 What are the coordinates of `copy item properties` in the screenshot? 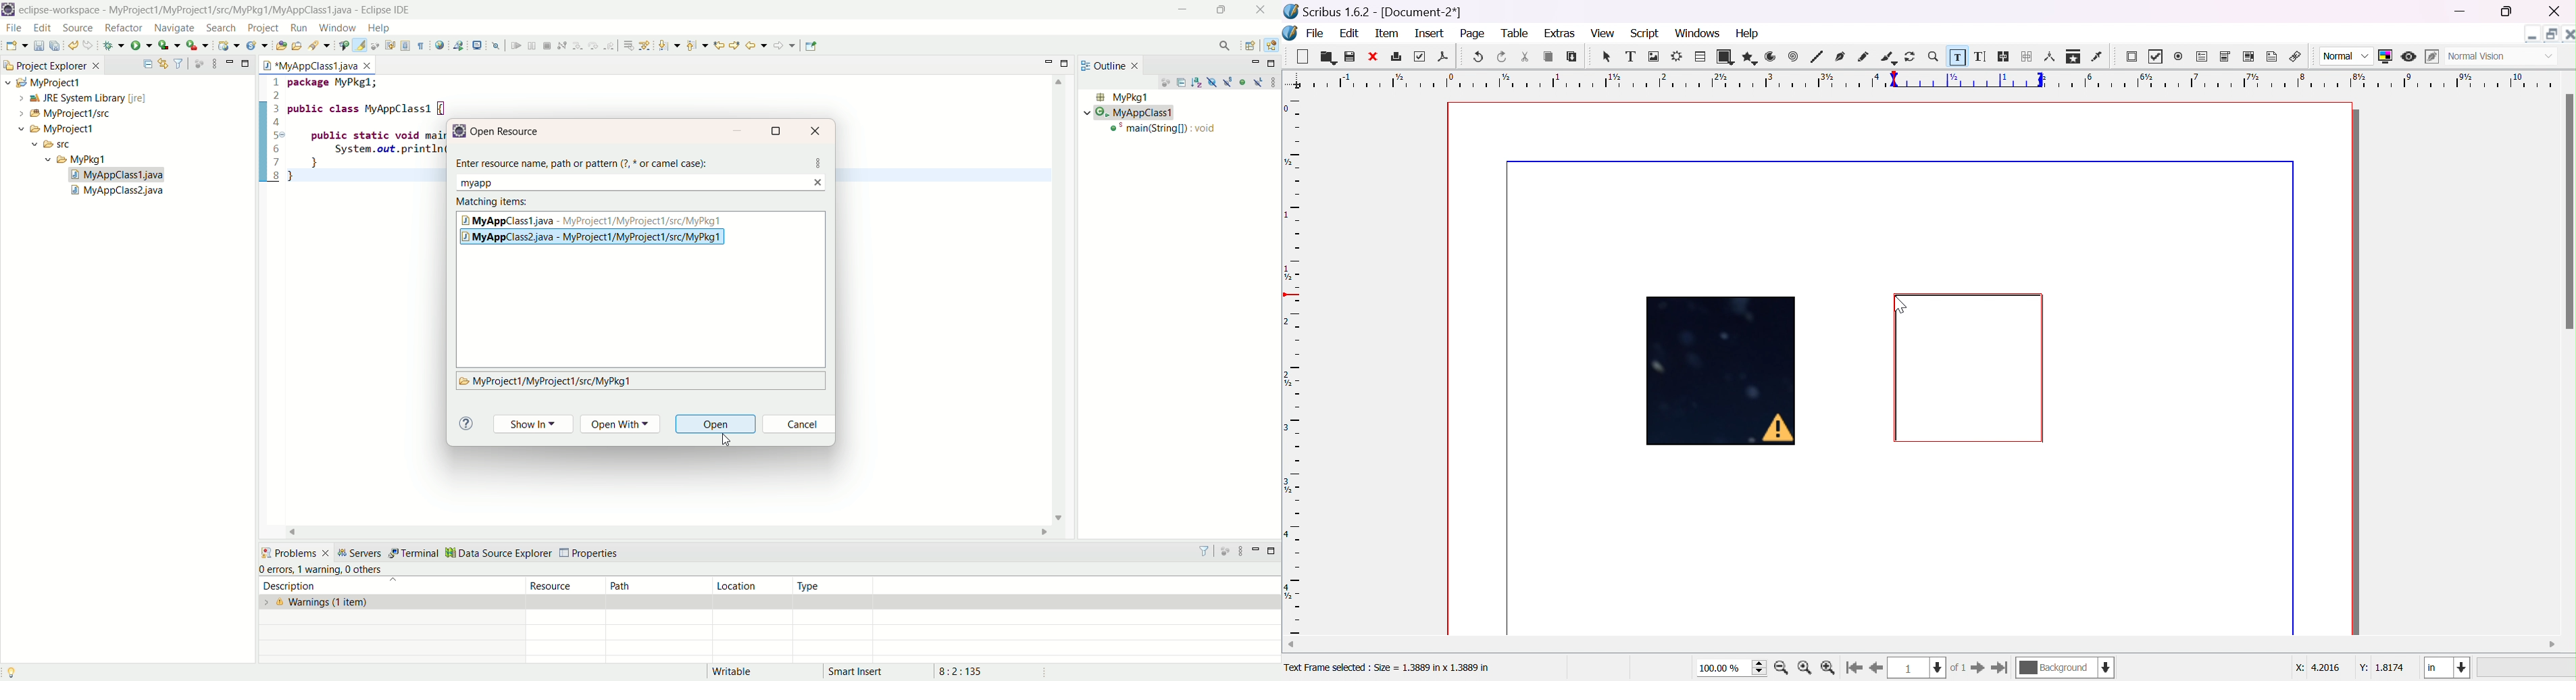 It's located at (2073, 56).